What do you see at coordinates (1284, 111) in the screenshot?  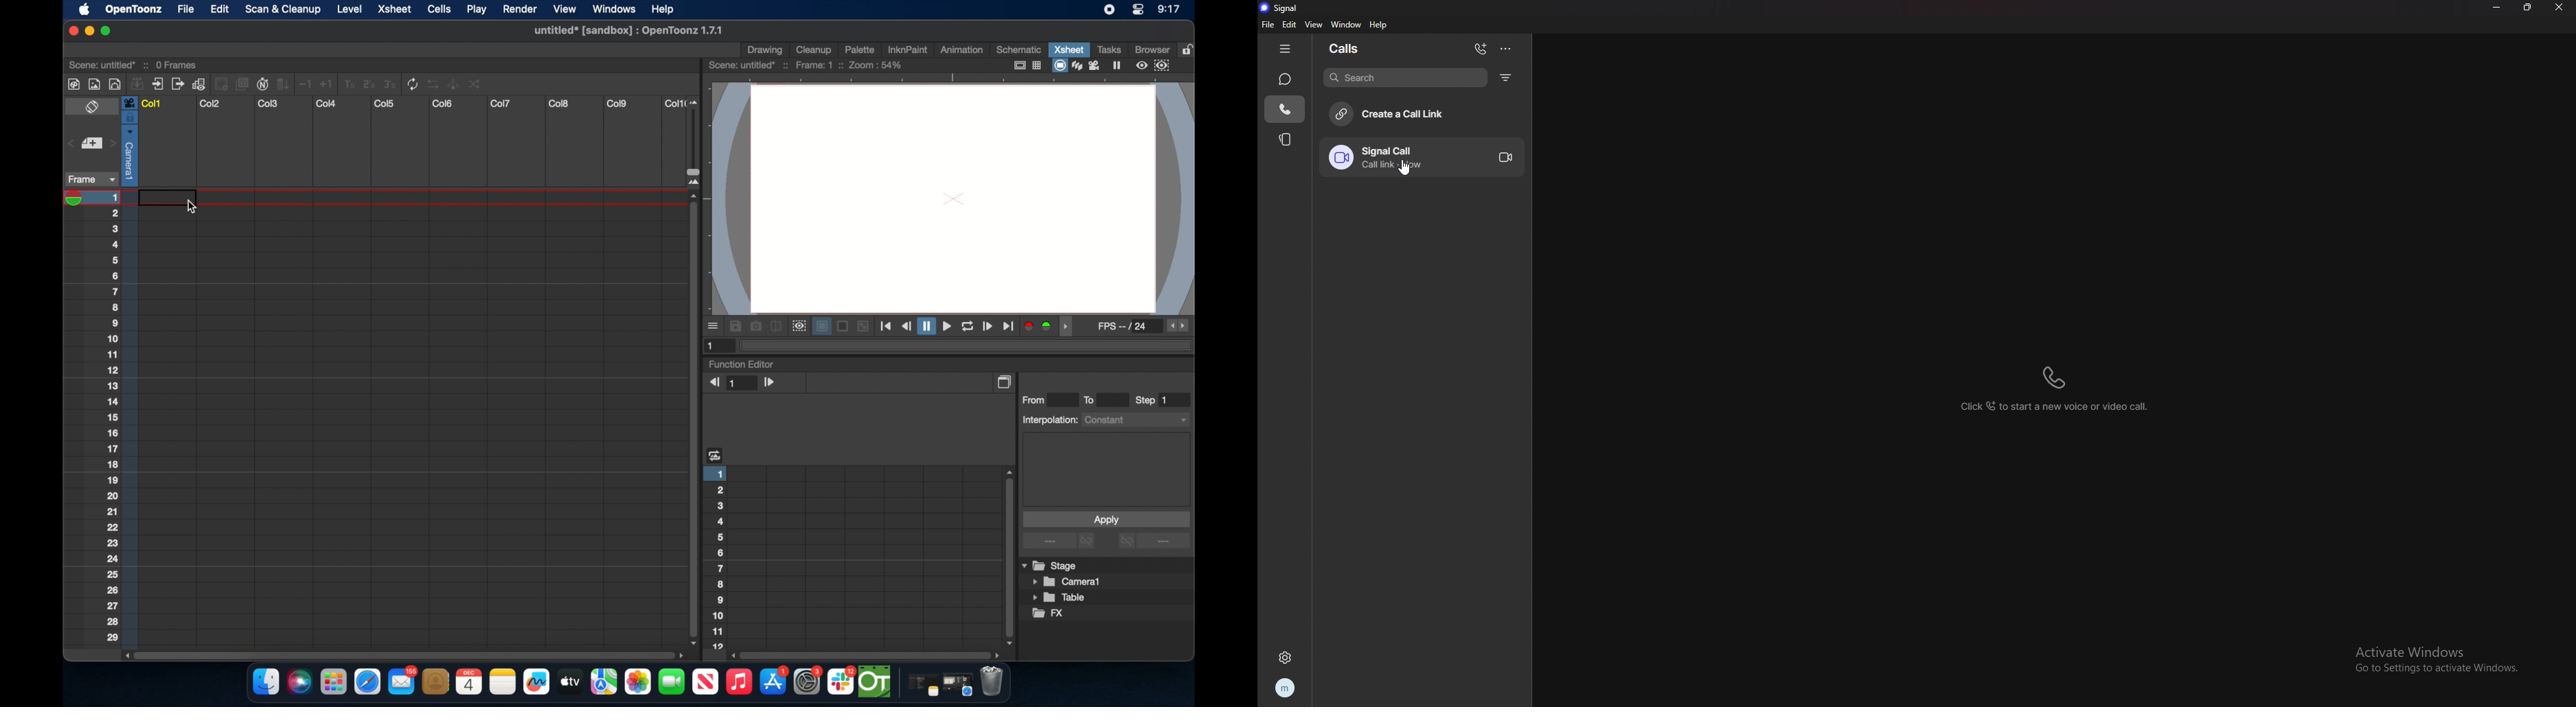 I see `call` at bounding box center [1284, 111].